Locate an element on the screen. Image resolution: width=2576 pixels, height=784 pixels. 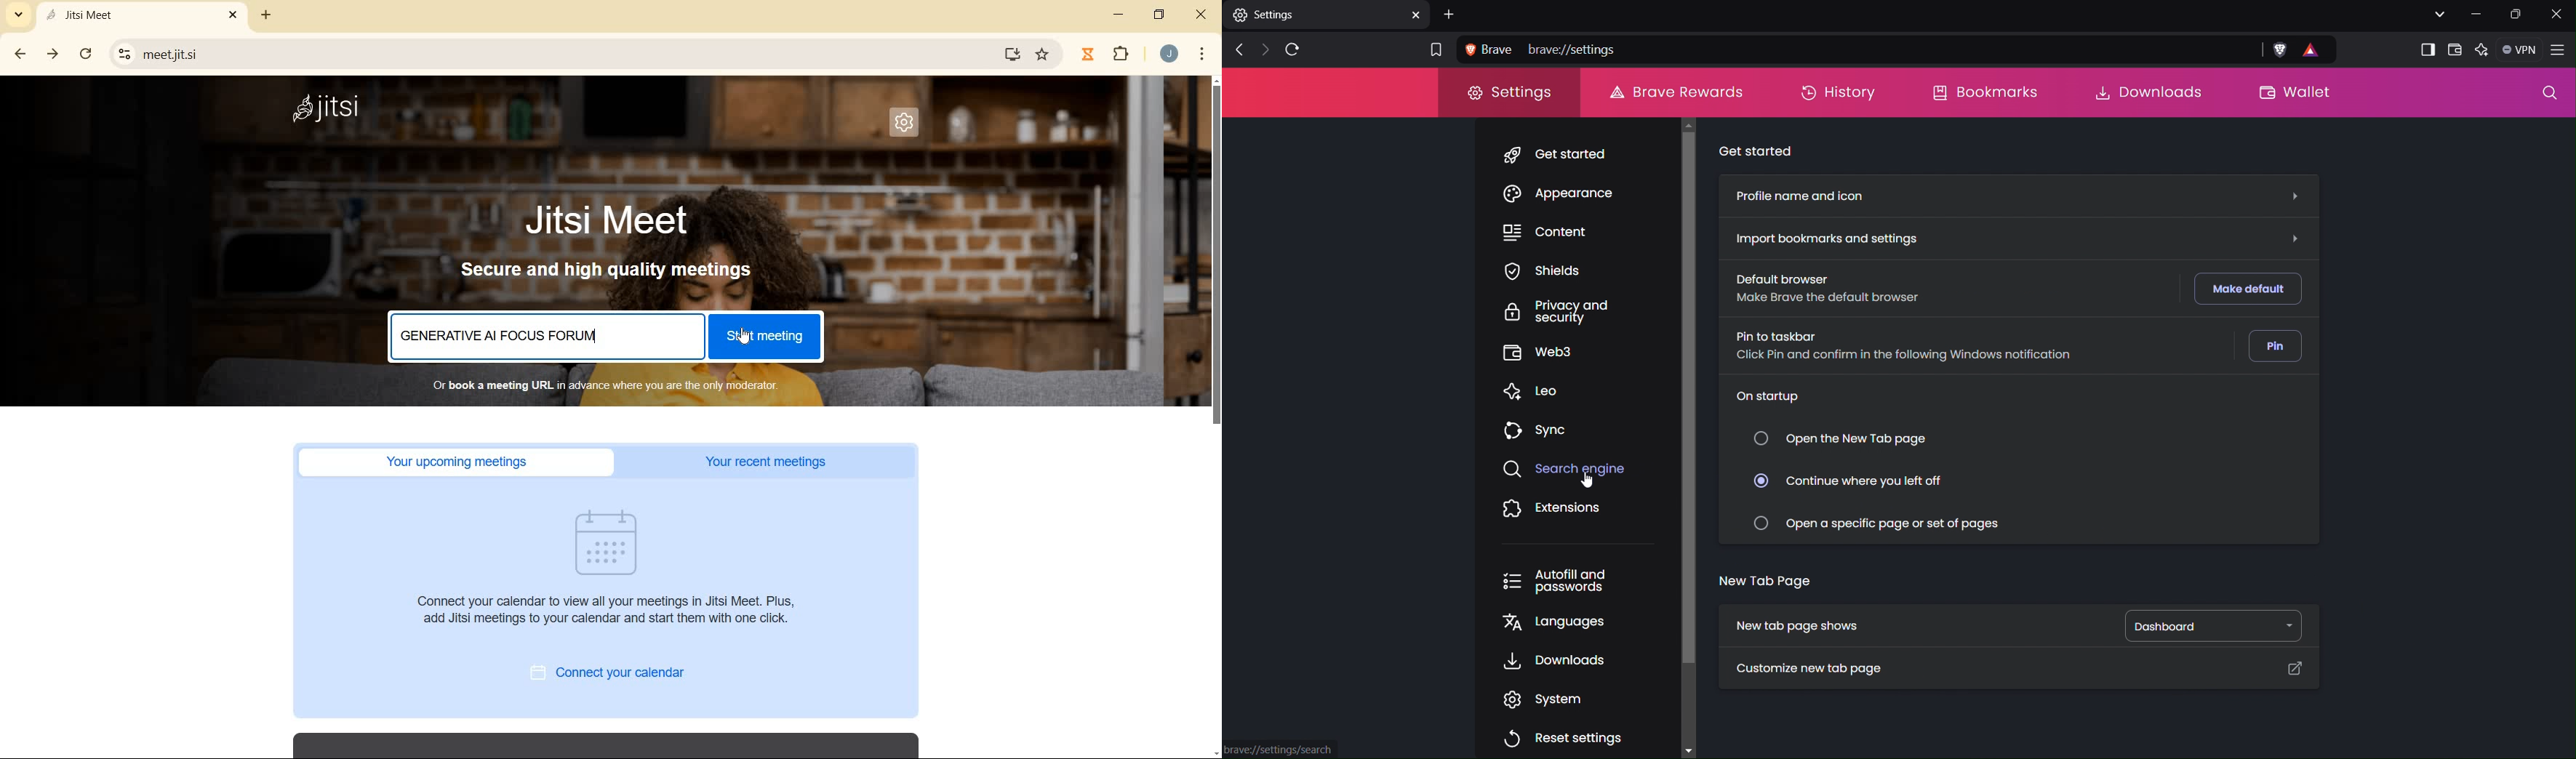
Show sidebar is located at coordinates (2424, 48).